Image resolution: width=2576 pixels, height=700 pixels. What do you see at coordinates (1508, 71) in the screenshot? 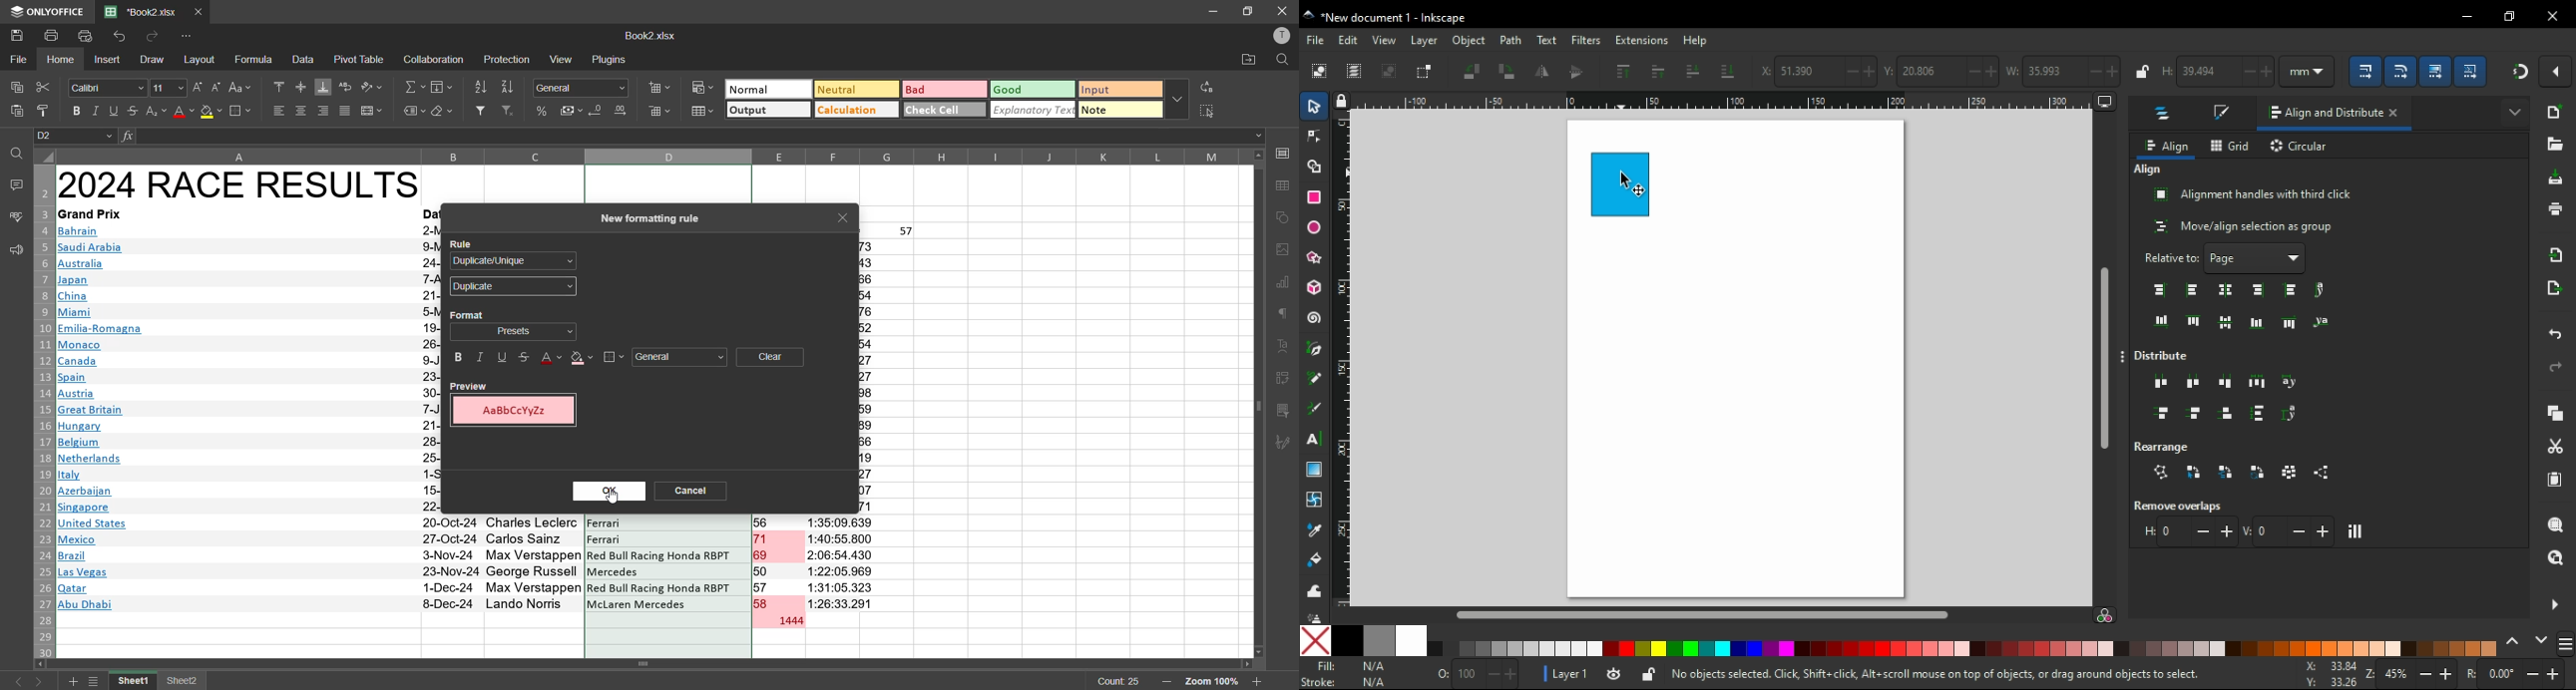
I see `rotate object 90` at bounding box center [1508, 71].